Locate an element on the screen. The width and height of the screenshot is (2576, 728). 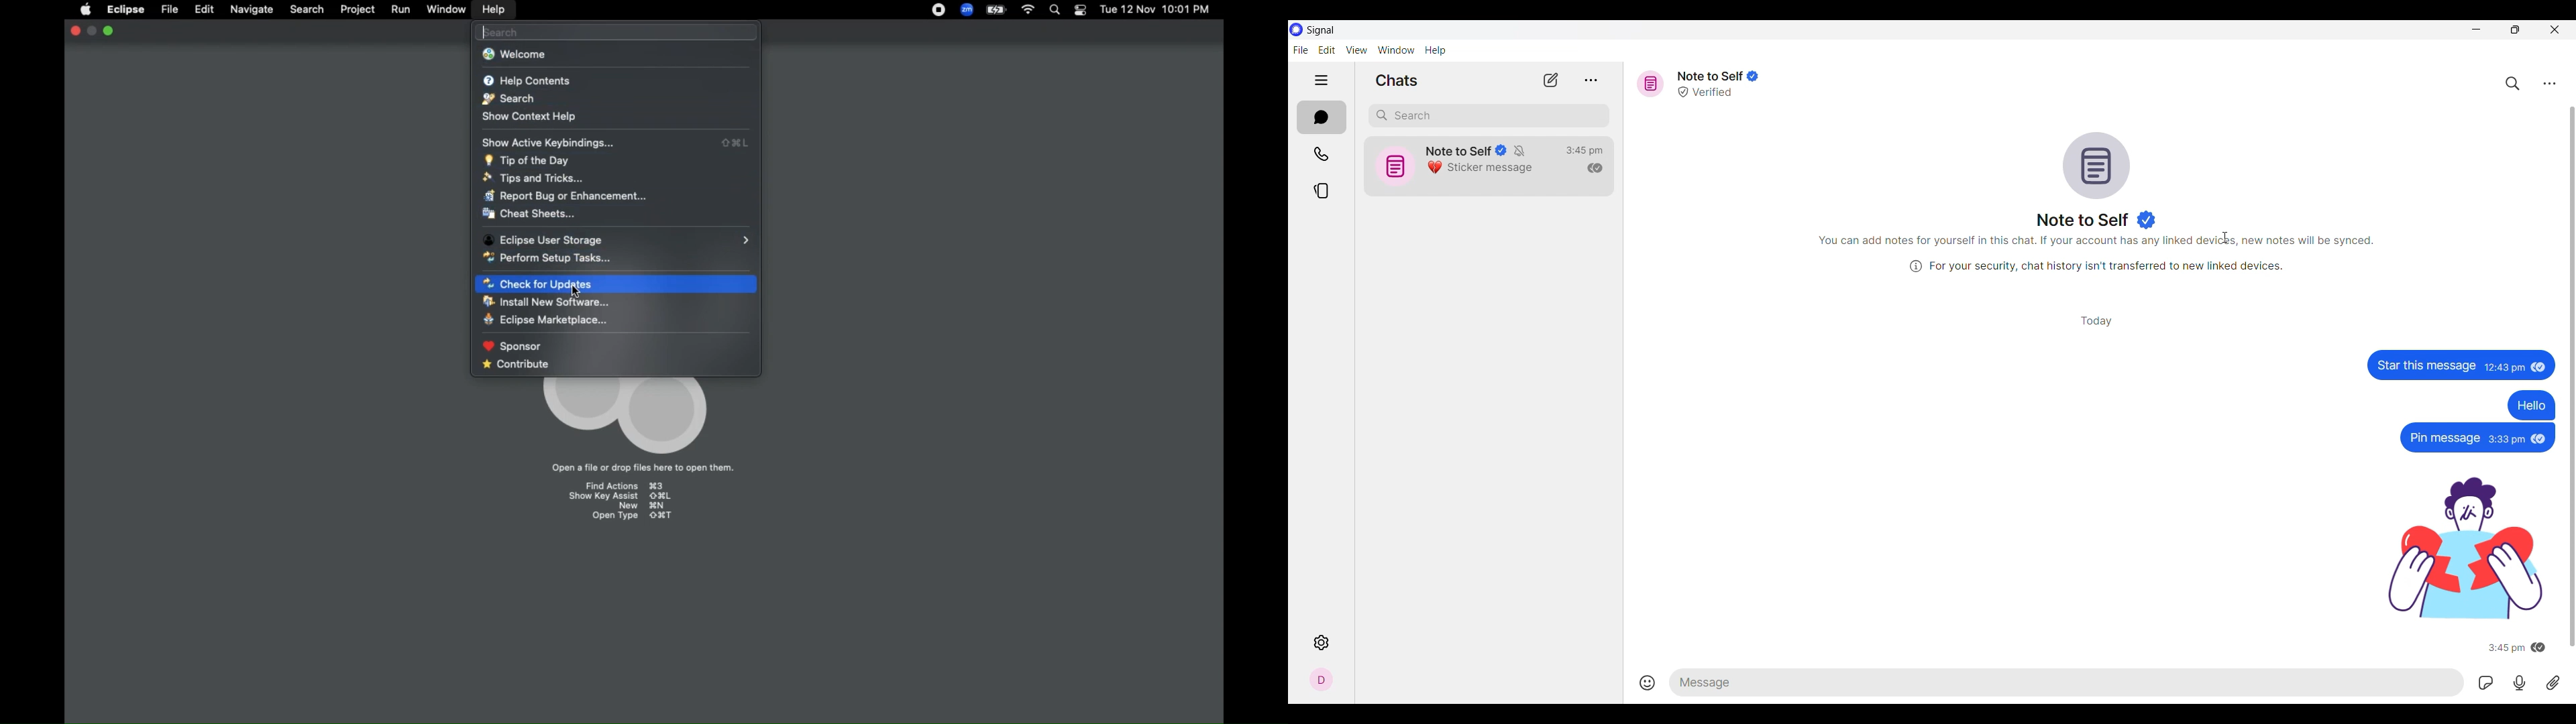
Indicates verified user is located at coordinates (2147, 220).